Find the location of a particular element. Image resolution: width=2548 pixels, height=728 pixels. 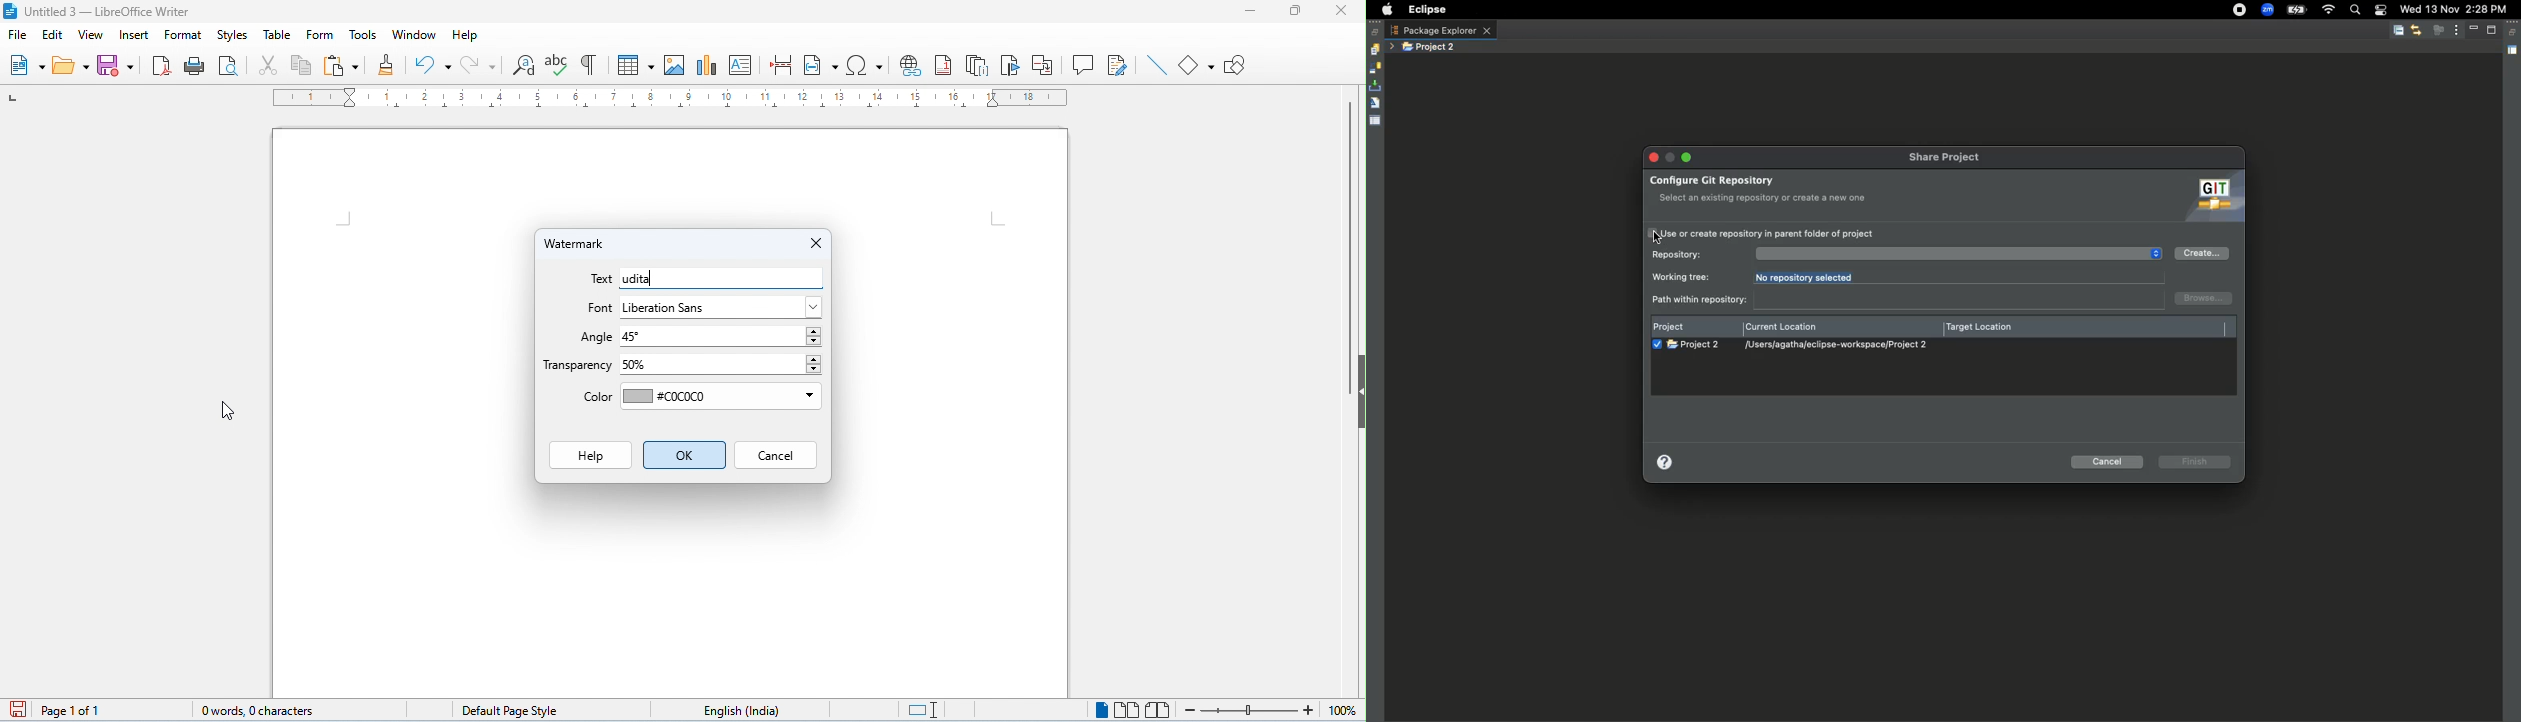

ok is located at coordinates (682, 456).